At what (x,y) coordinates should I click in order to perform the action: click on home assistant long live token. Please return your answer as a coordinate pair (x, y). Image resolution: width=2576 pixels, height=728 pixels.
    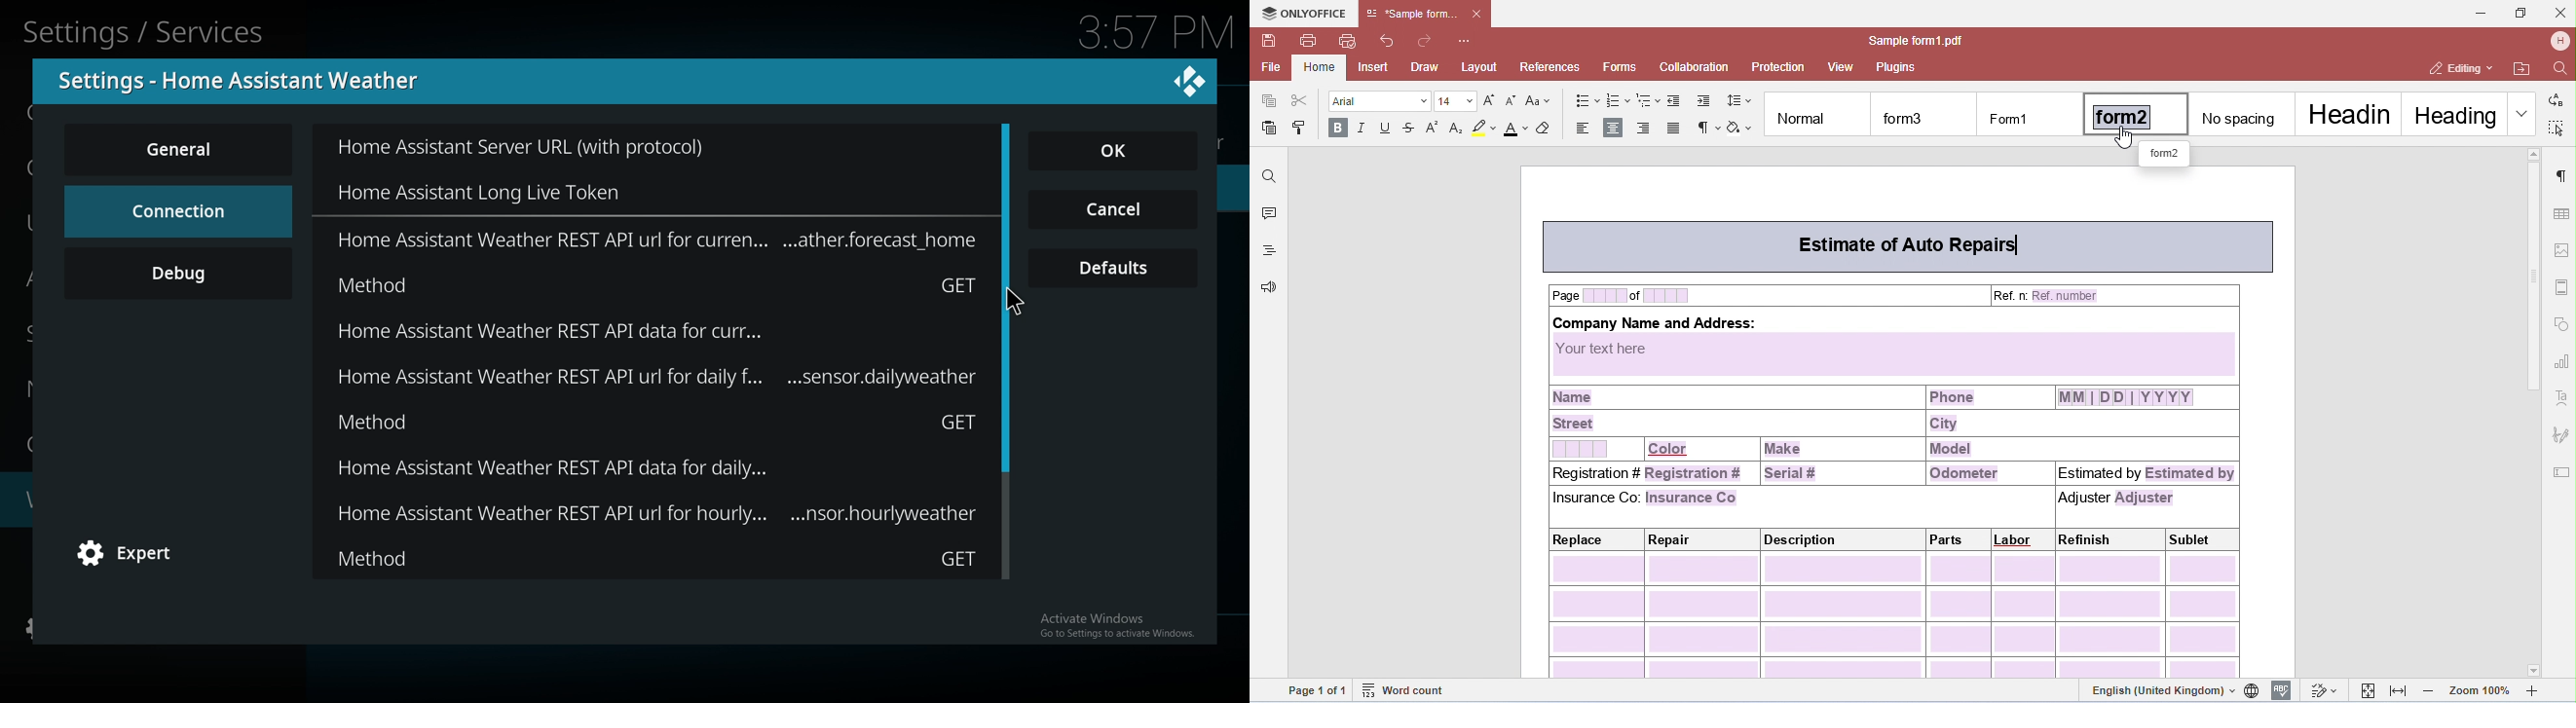
    Looking at the image, I should click on (525, 188).